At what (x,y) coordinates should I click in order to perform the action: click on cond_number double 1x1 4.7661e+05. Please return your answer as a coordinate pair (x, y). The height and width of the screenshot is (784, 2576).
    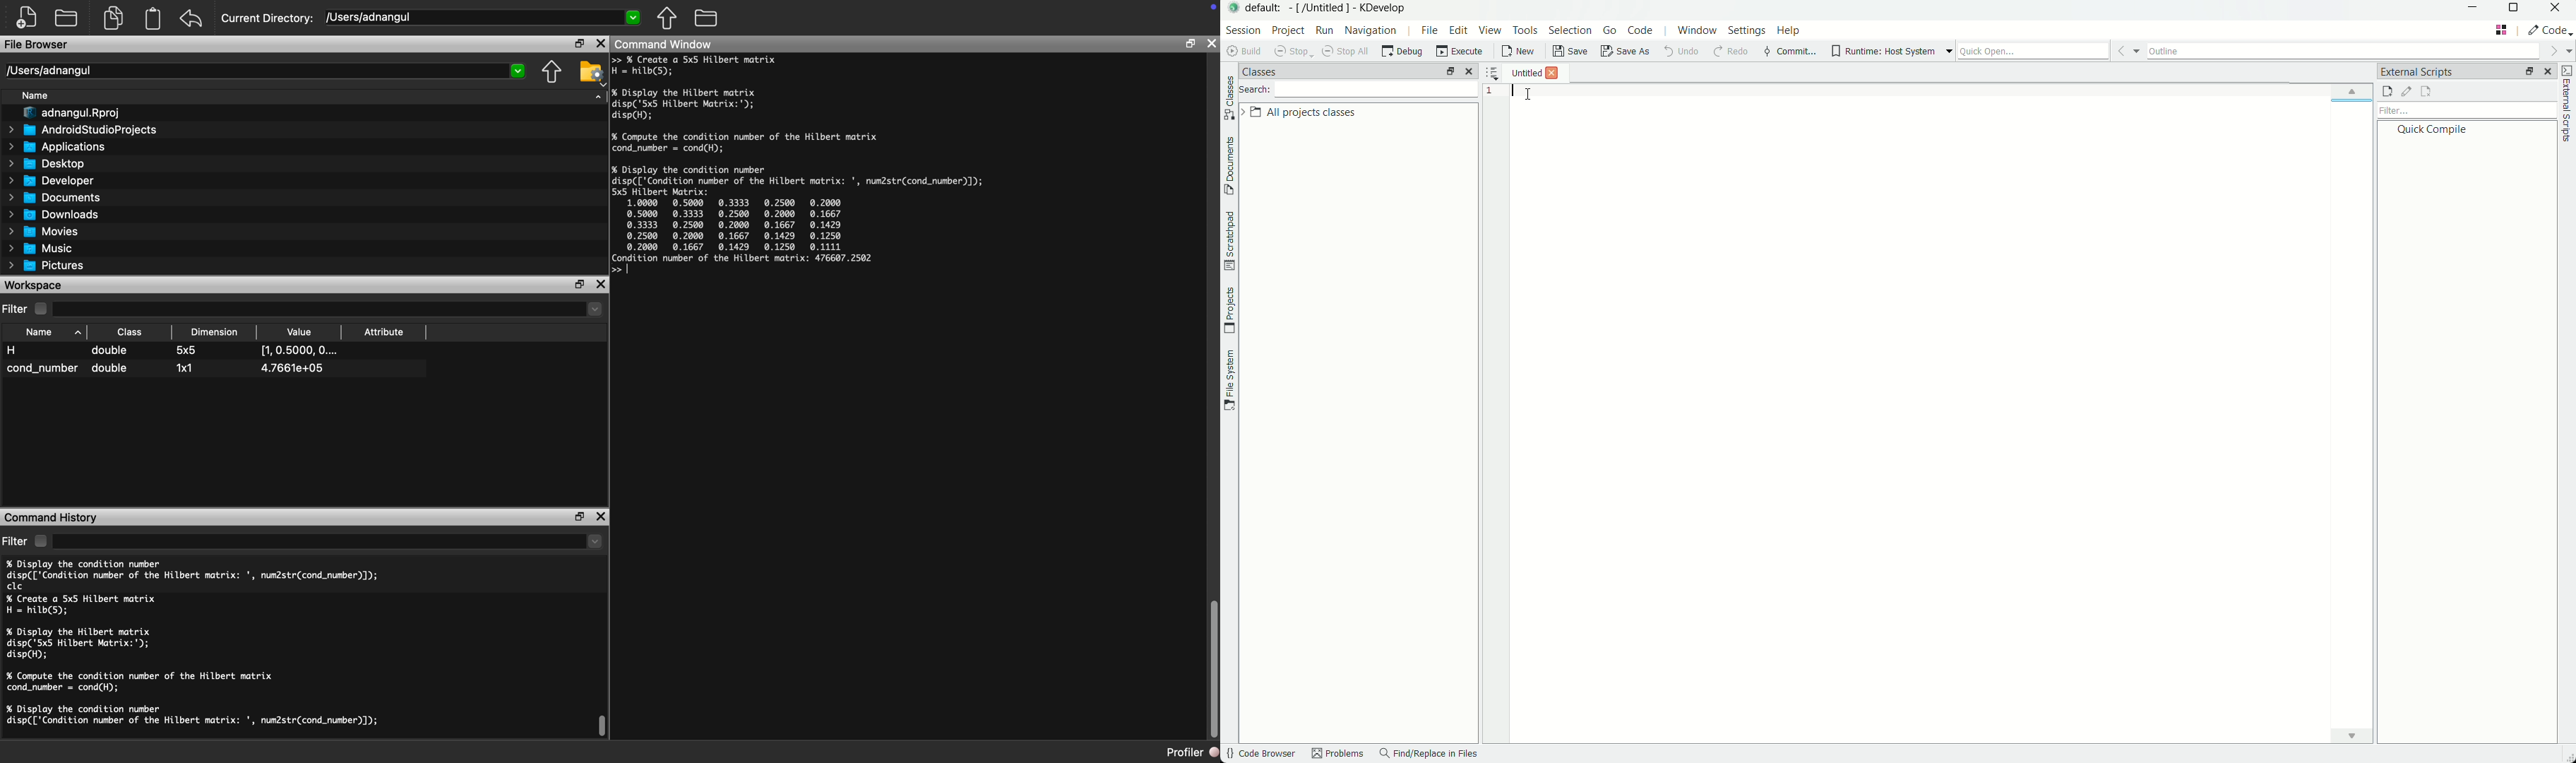
    Looking at the image, I should click on (169, 368).